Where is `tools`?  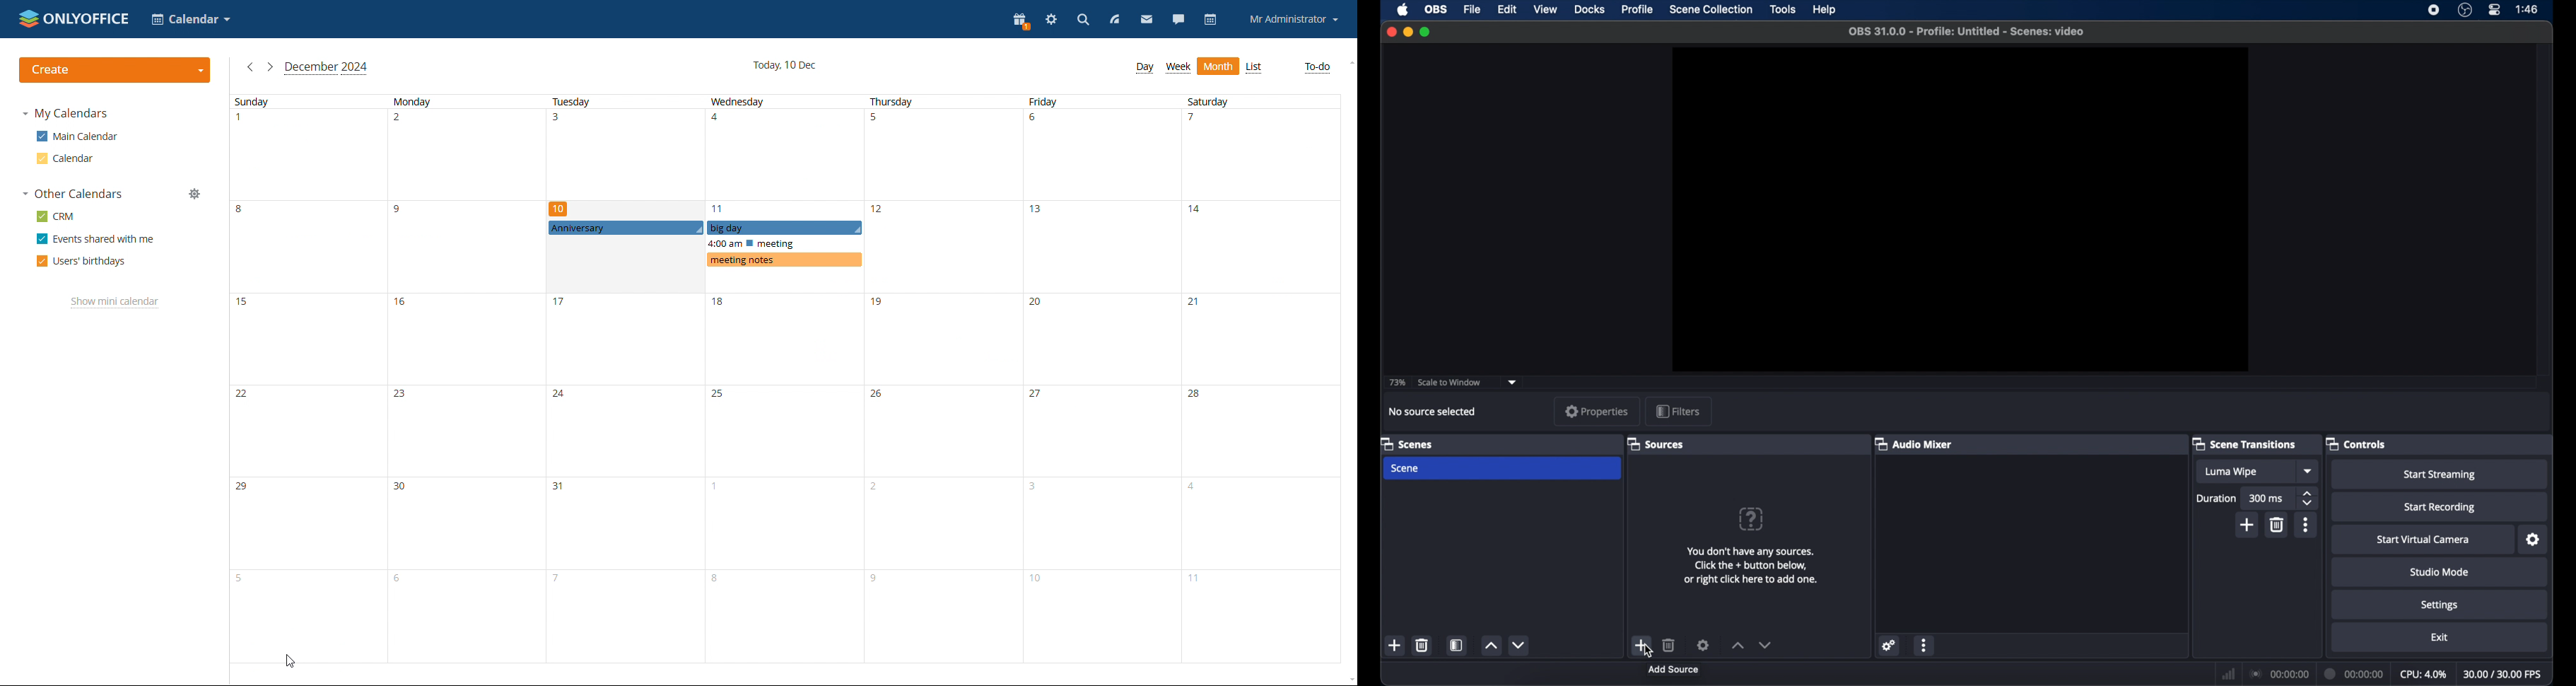
tools is located at coordinates (1784, 8).